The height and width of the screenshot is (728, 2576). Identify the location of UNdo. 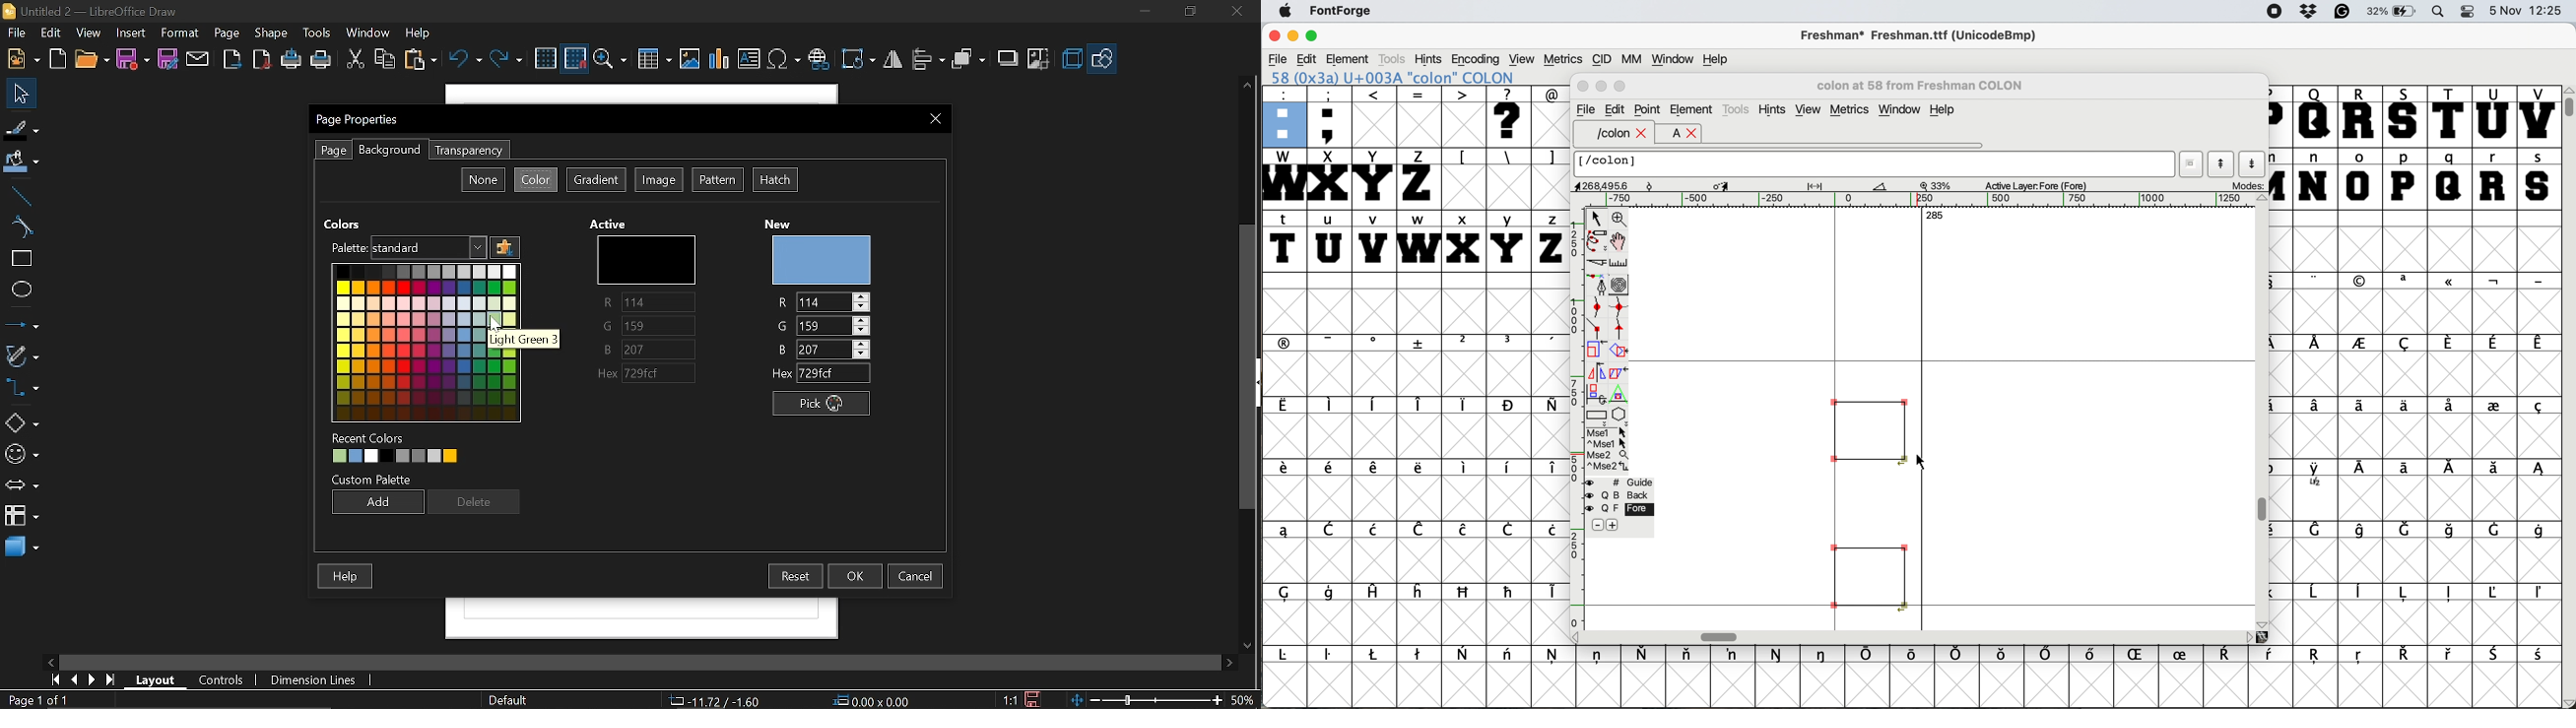
(464, 60).